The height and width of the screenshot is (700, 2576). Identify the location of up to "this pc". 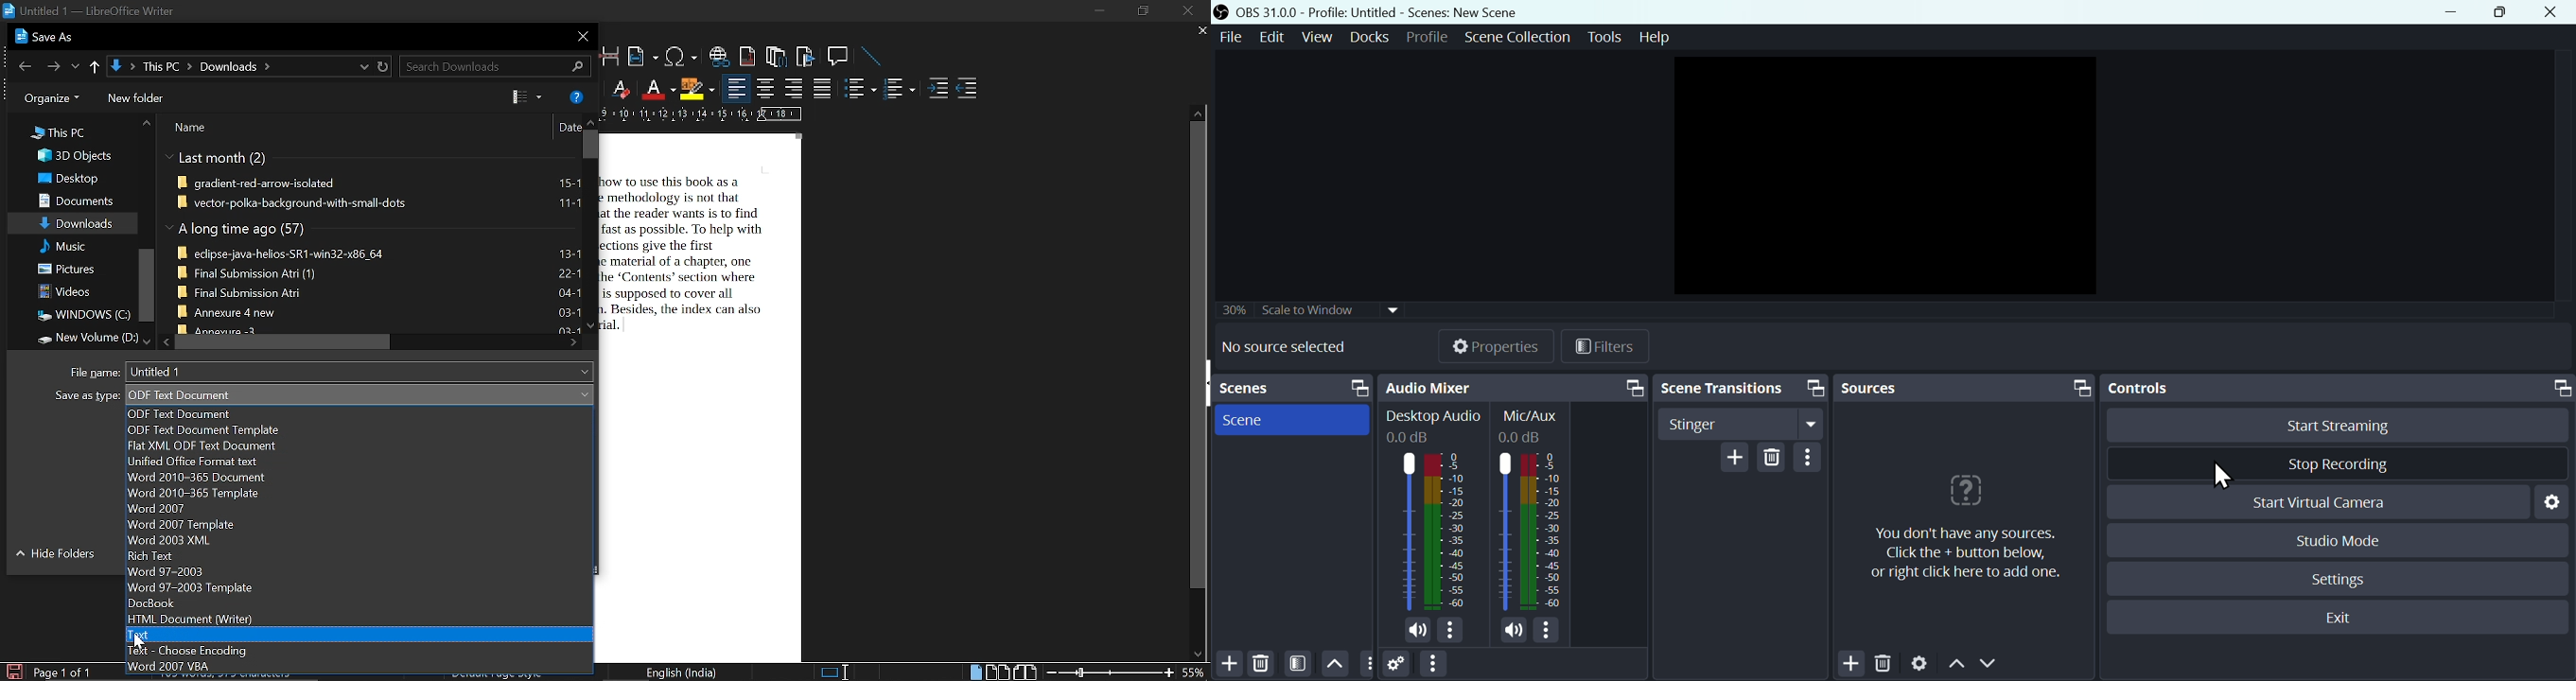
(95, 64).